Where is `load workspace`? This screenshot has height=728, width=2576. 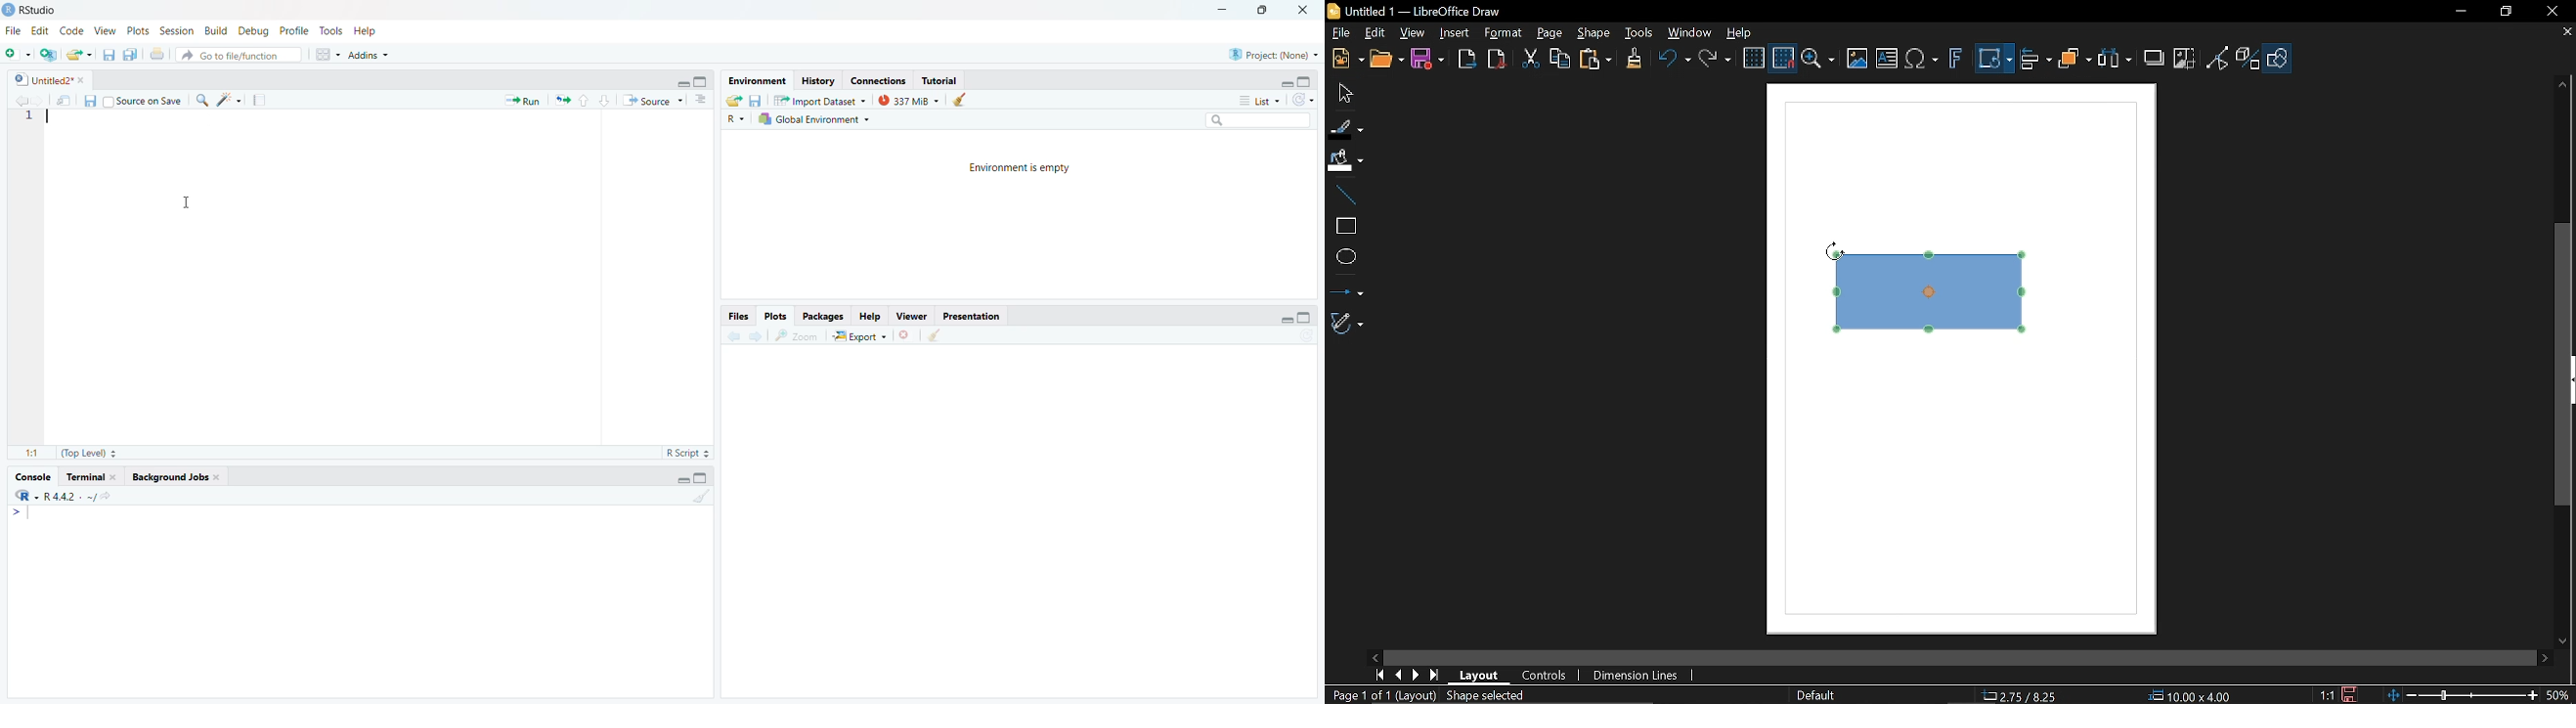
load workspace is located at coordinates (734, 101).